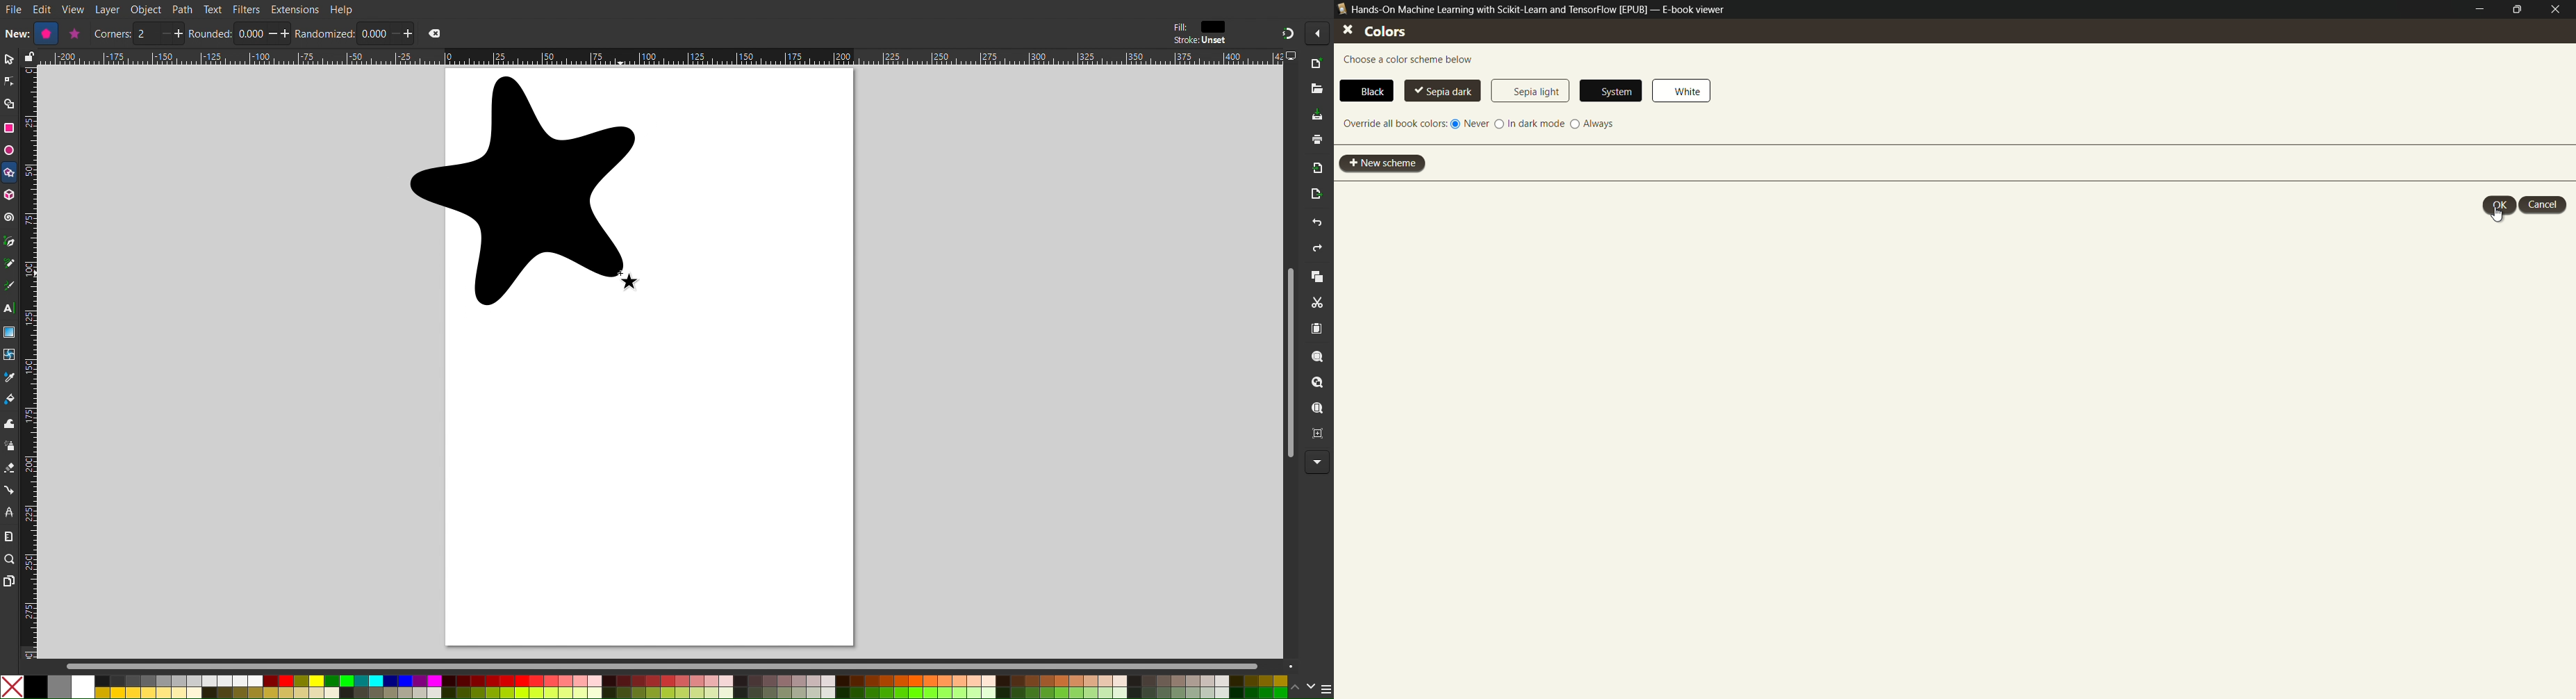 The image size is (2576, 700). I want to click on Zoom Page, so click(1318, 410).